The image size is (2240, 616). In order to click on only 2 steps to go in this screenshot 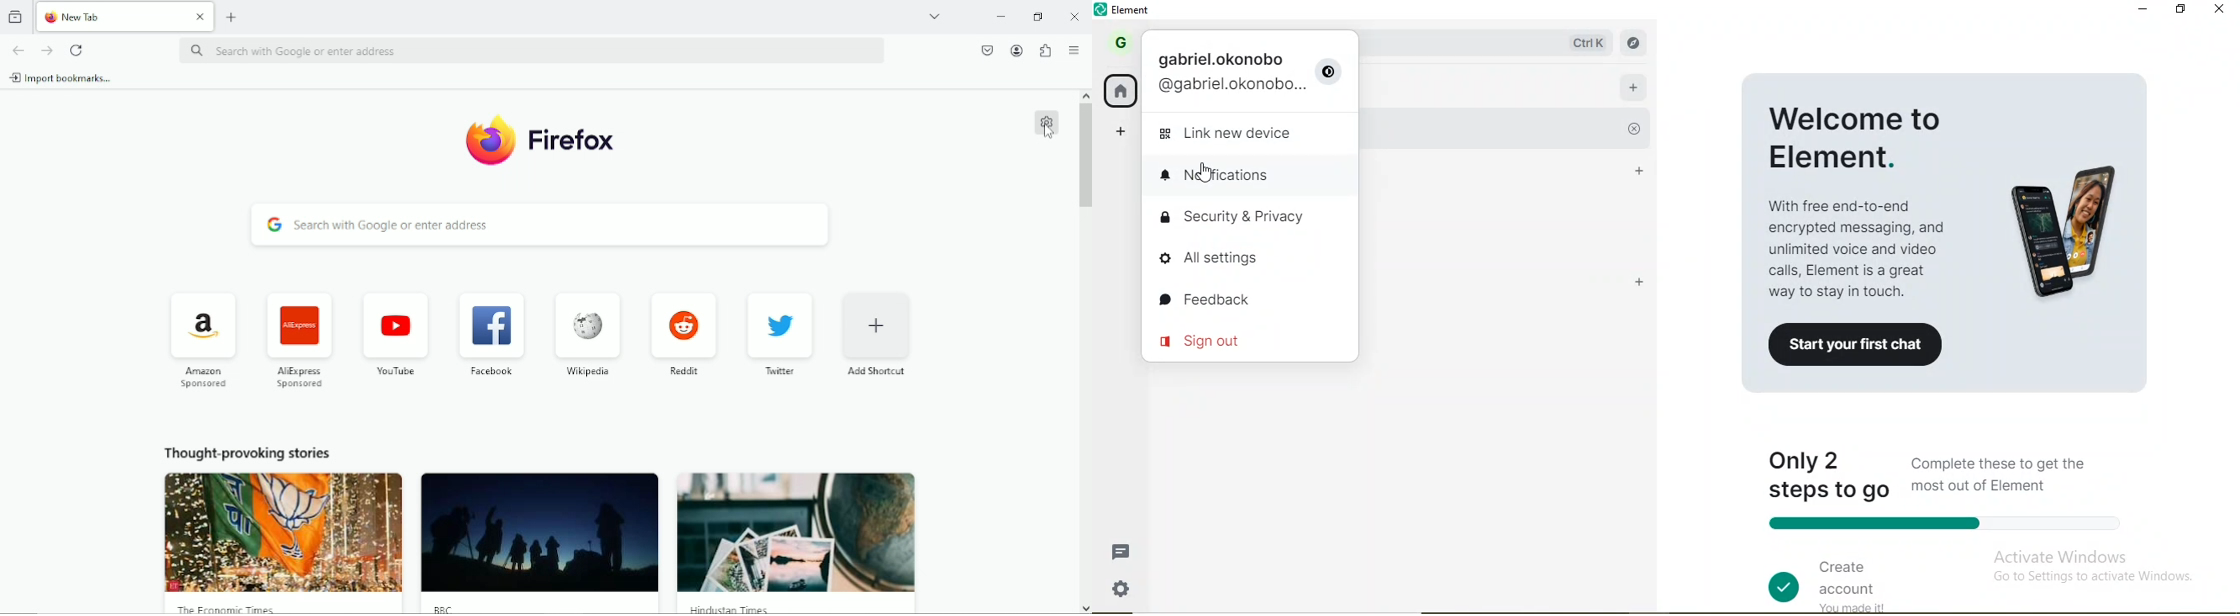, I will do `click(1949, 489)`.